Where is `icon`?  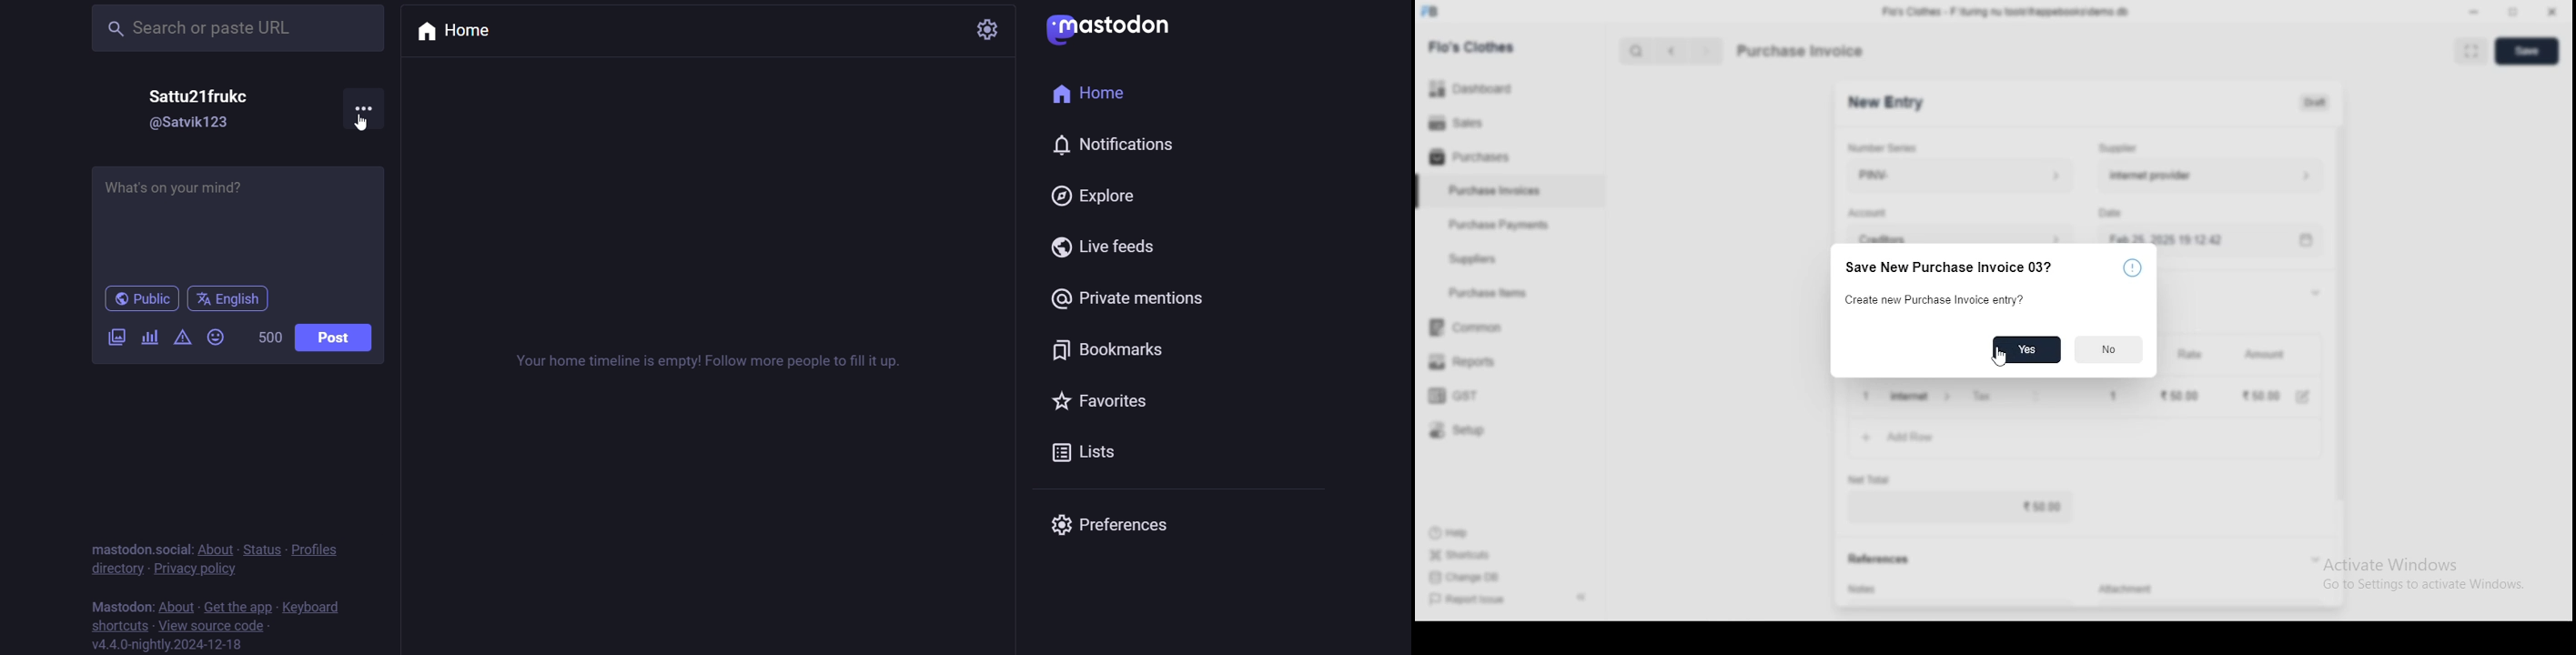 icon is located at coordinates (2133, 267).